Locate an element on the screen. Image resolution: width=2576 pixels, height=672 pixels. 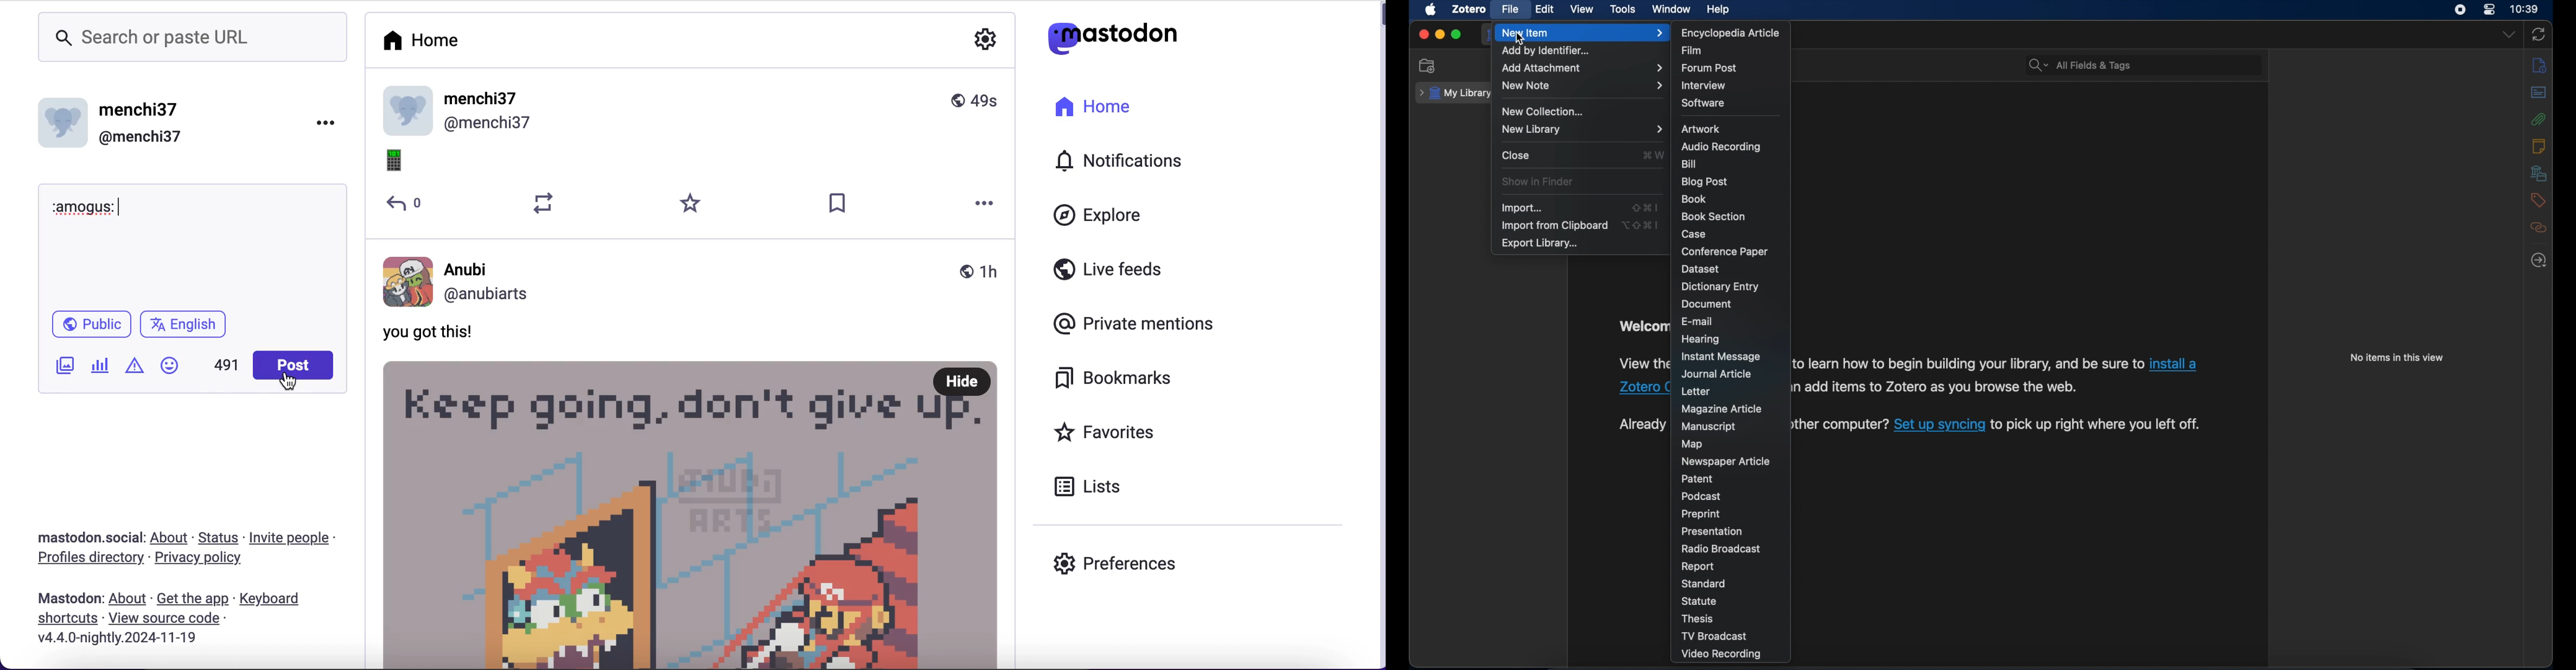
explore is located at coordinates (1116, 217).